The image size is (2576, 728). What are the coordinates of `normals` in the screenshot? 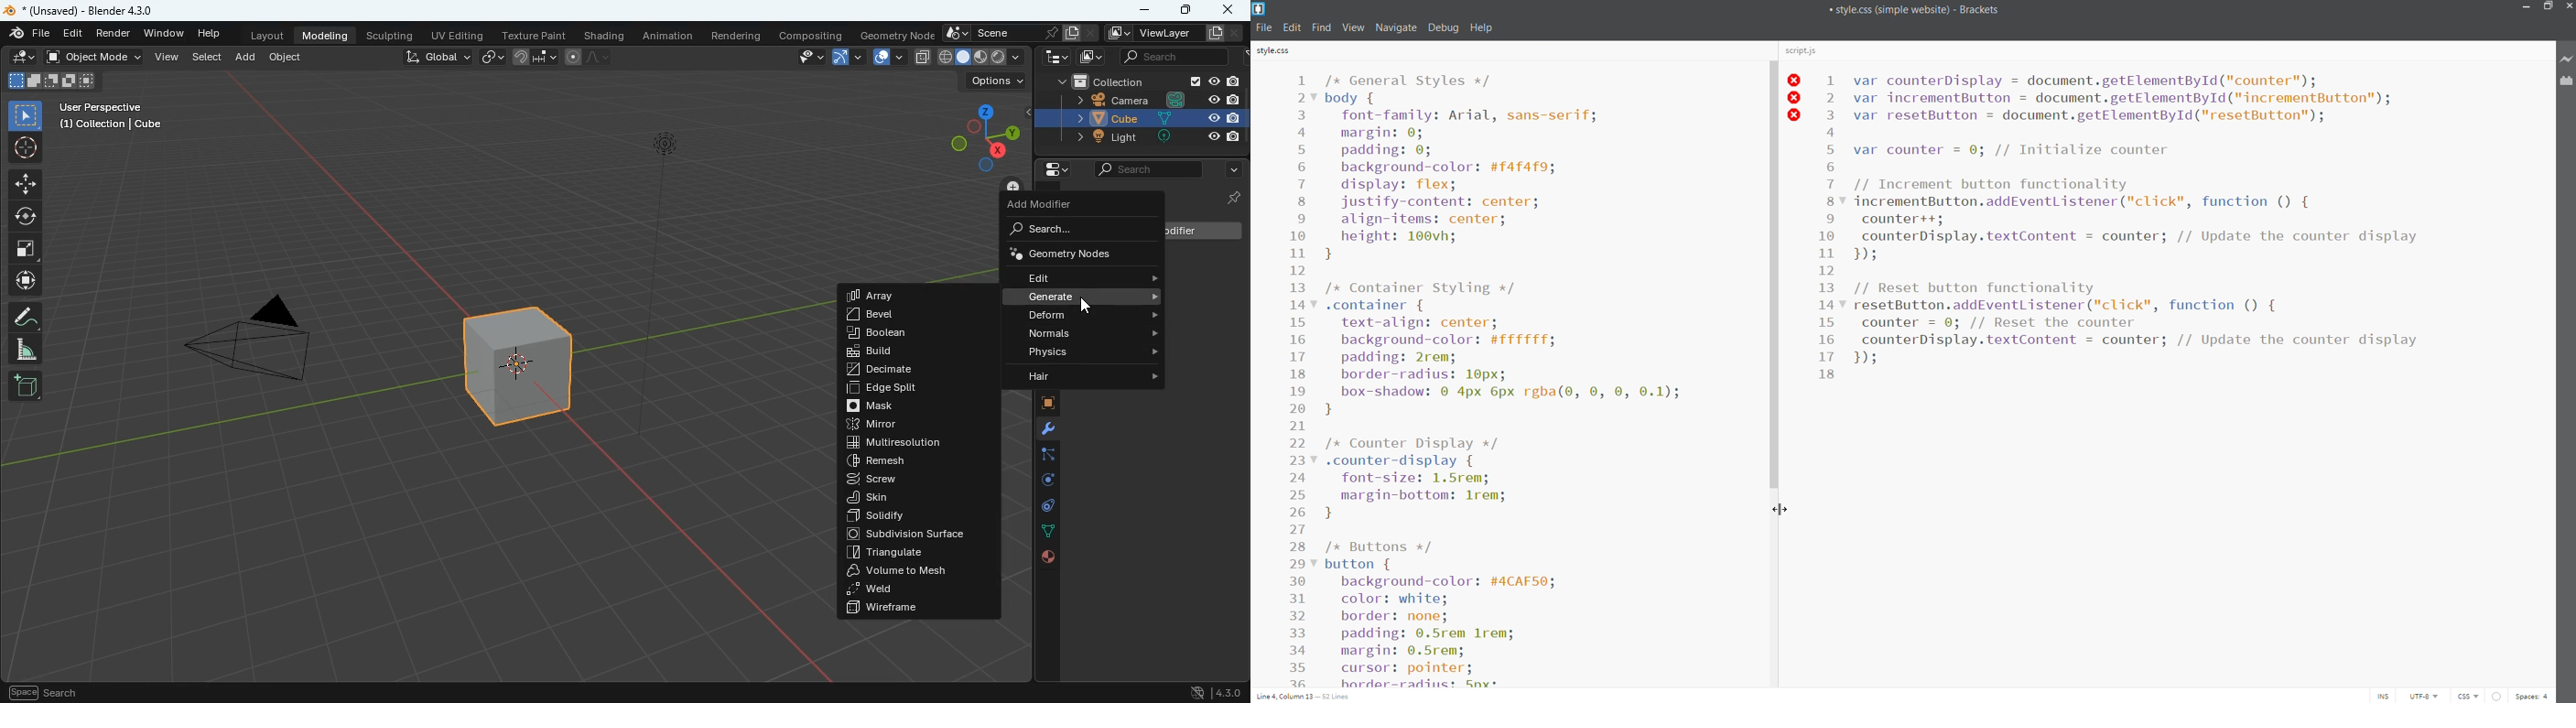 It's located at (1092, 332).